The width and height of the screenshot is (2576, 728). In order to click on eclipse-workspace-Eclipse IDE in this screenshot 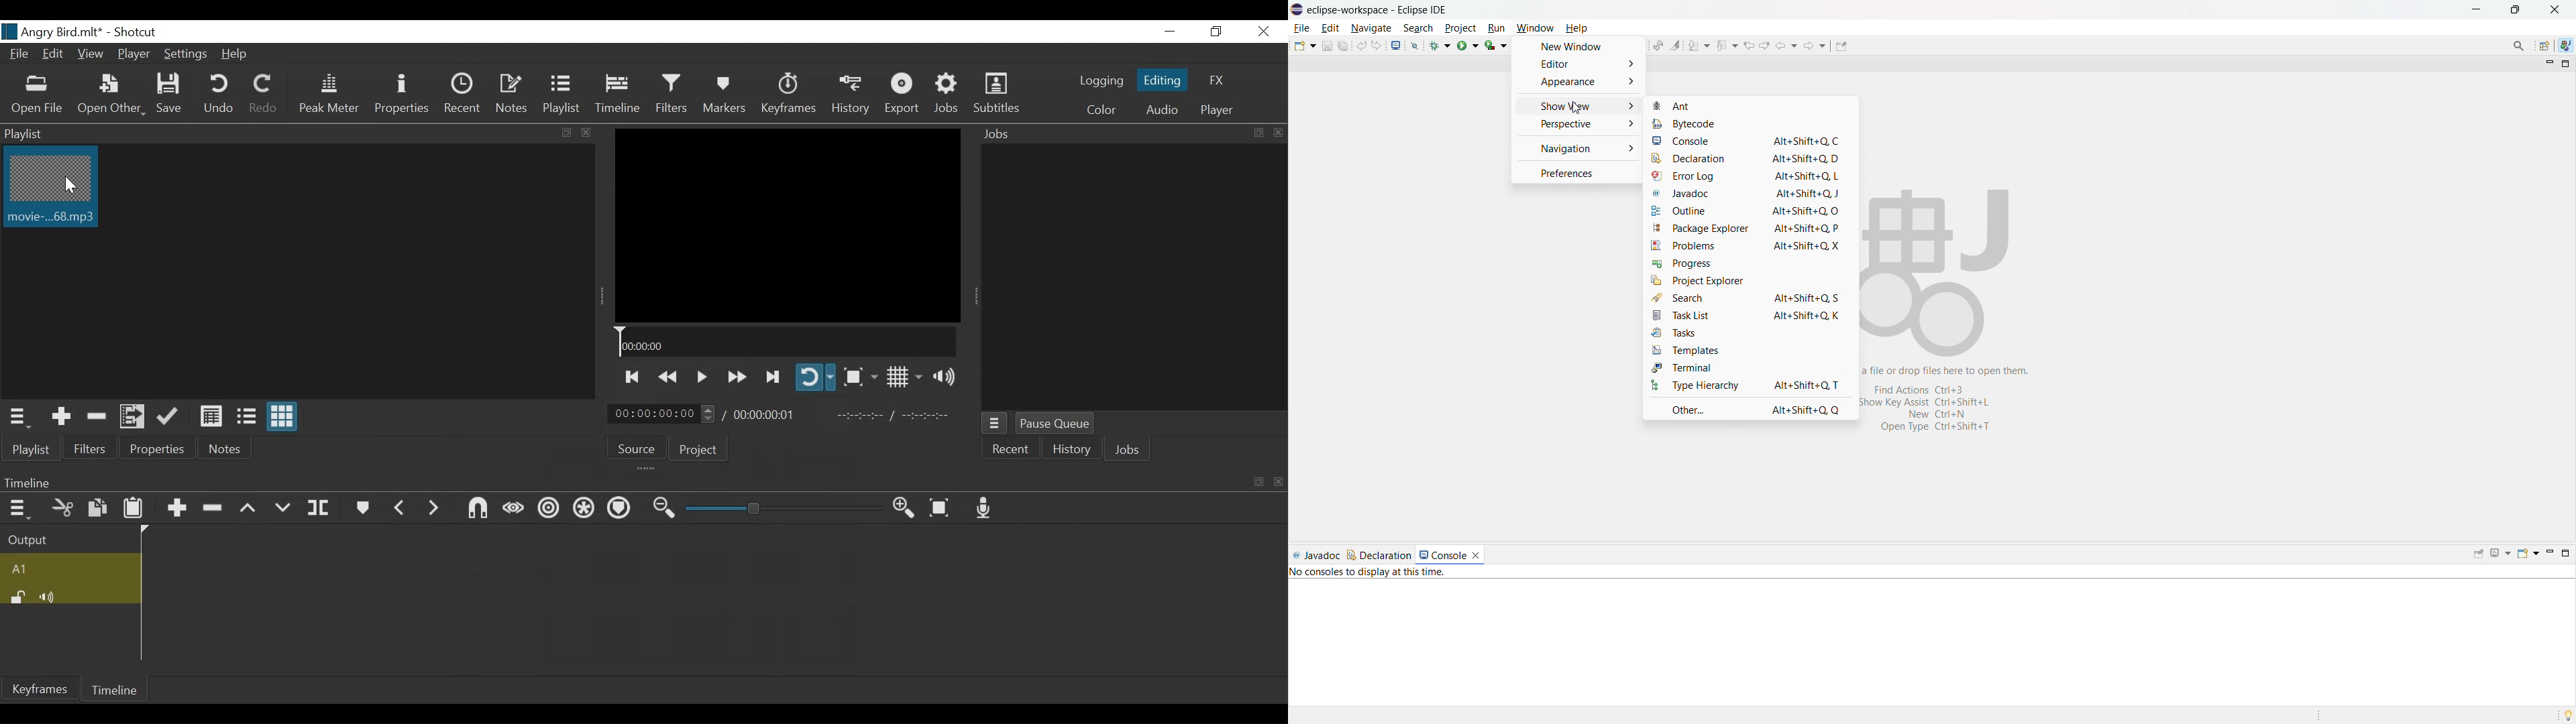, I will do `click(1377, 10)`.